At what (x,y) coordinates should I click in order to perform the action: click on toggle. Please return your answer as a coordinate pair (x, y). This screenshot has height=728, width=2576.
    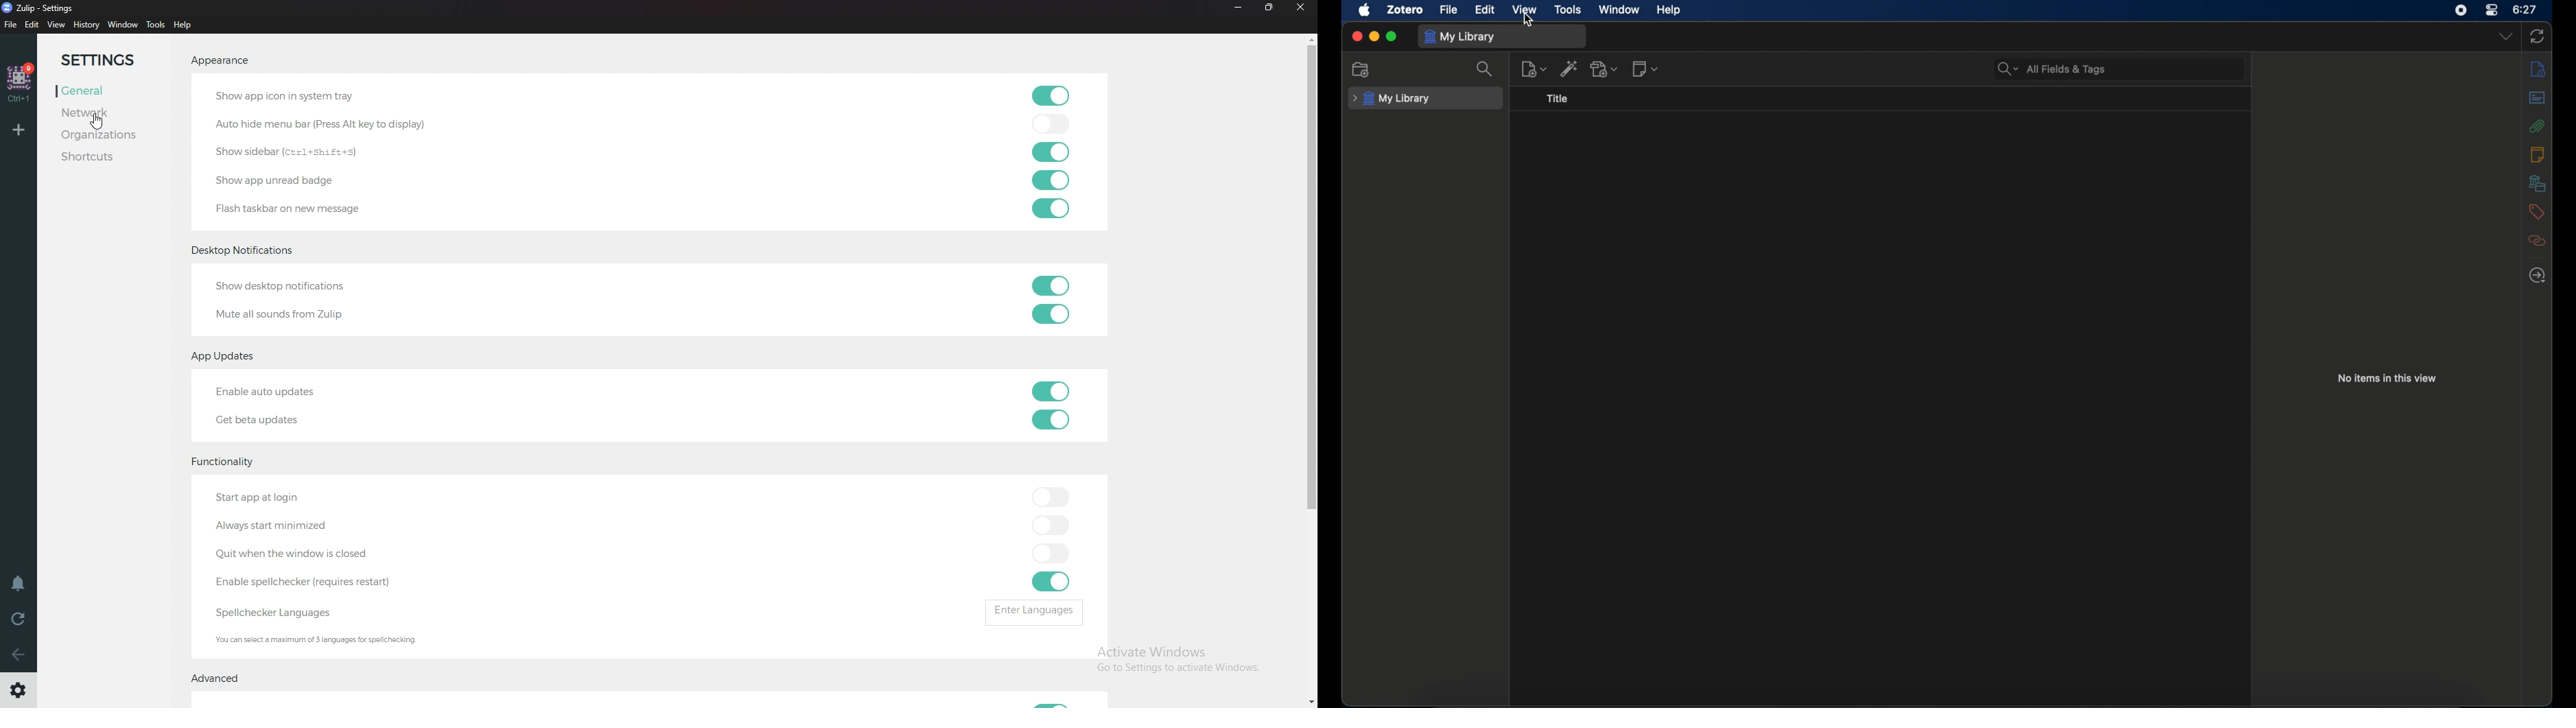
    Looking at the image, I should click on (1049, 582).